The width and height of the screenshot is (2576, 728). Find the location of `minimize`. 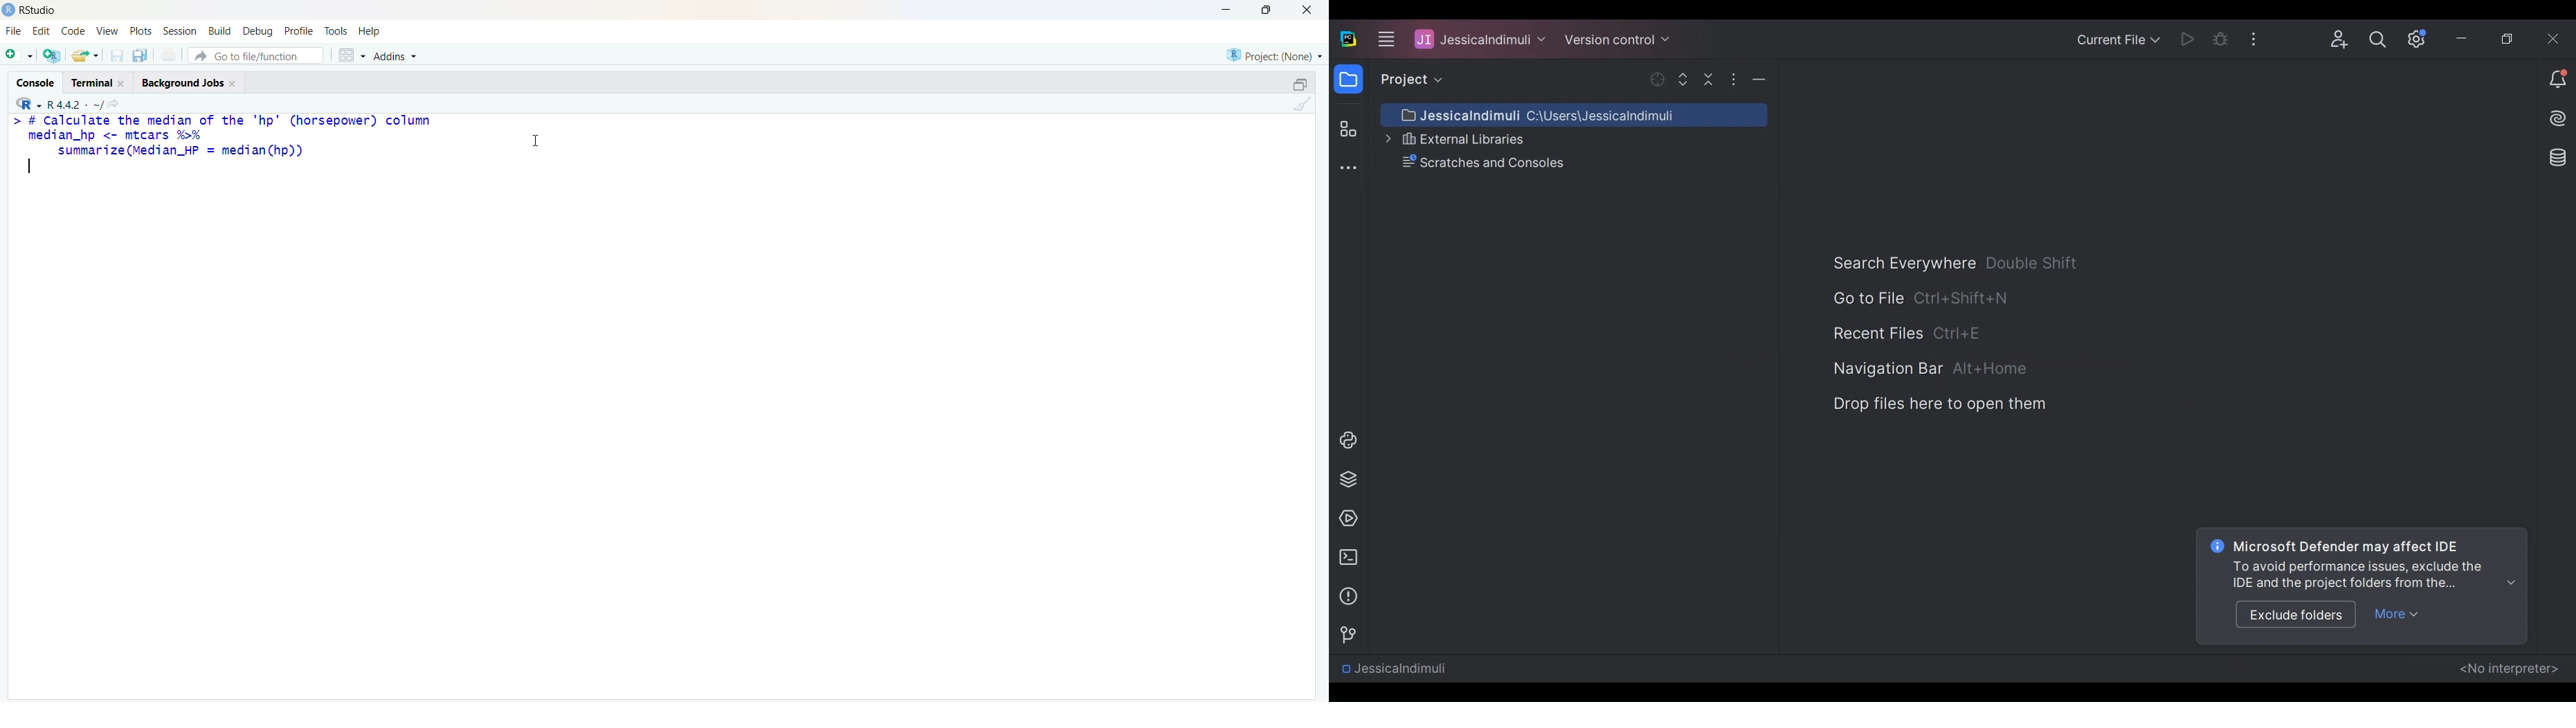

minimize is located at coordinates (2461, 38).